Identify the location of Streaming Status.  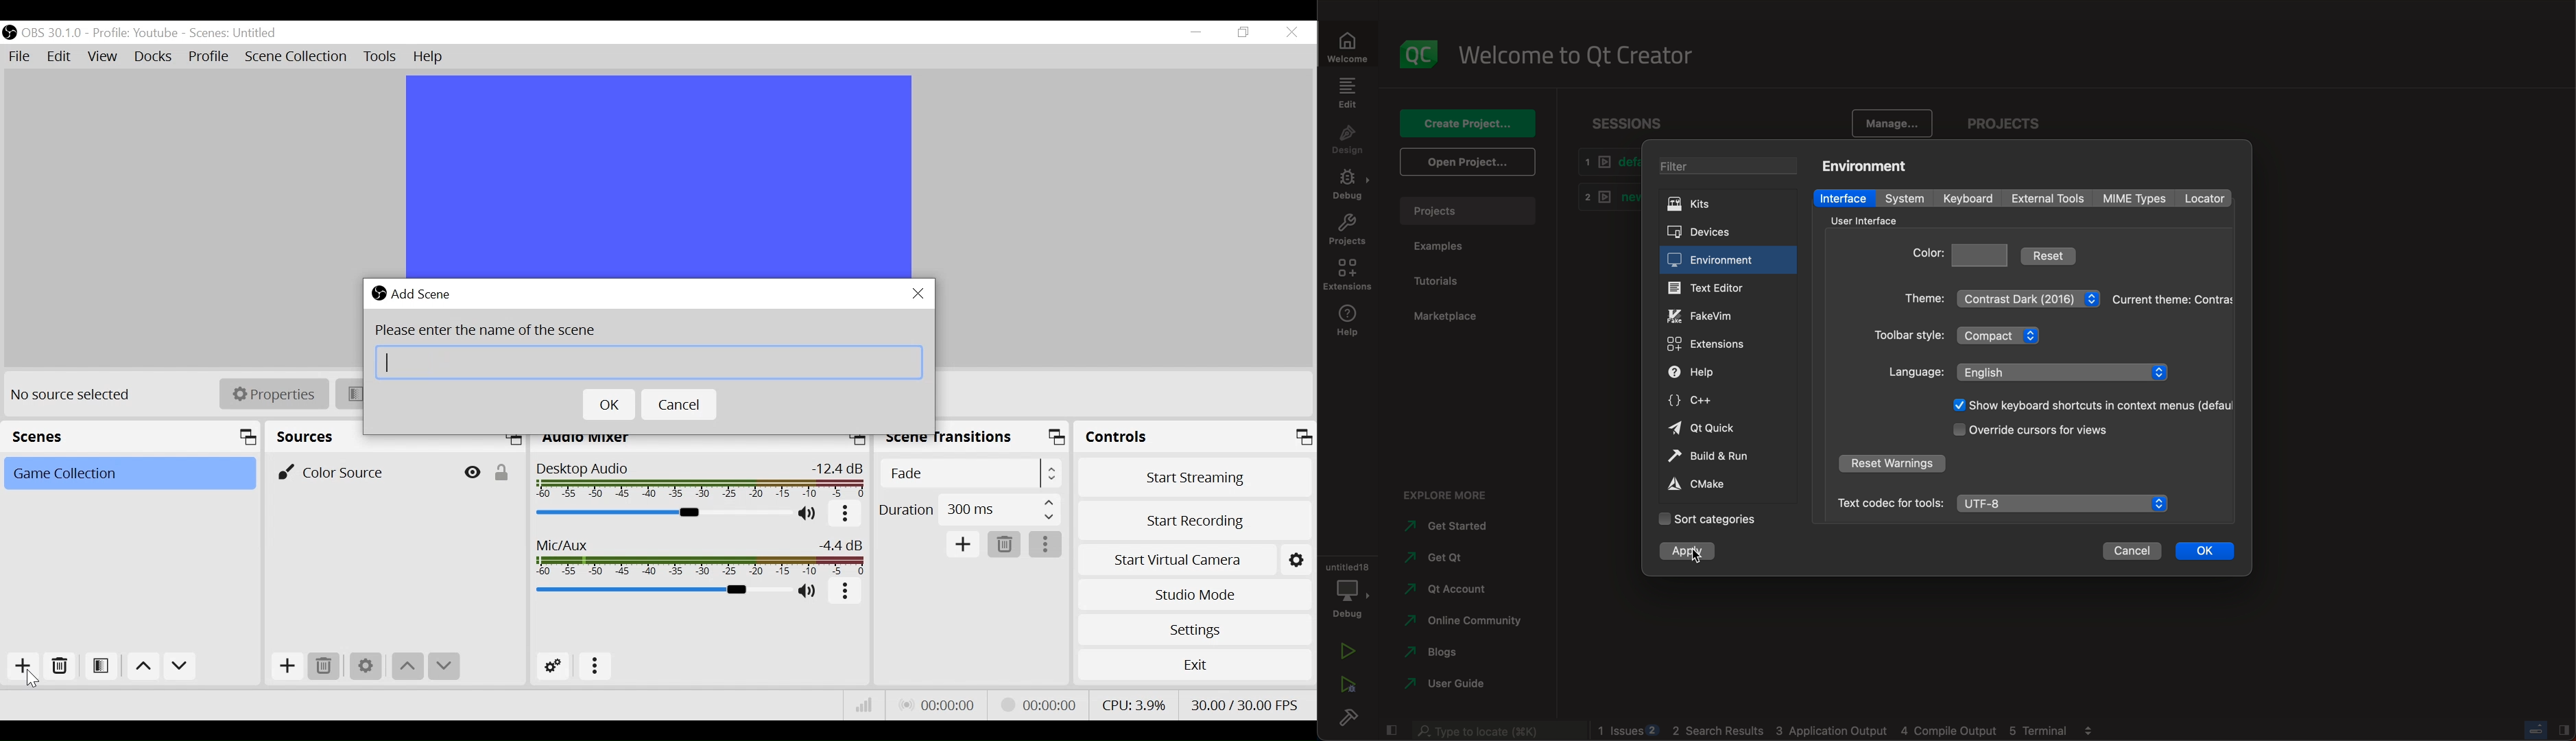
(1036, 704).